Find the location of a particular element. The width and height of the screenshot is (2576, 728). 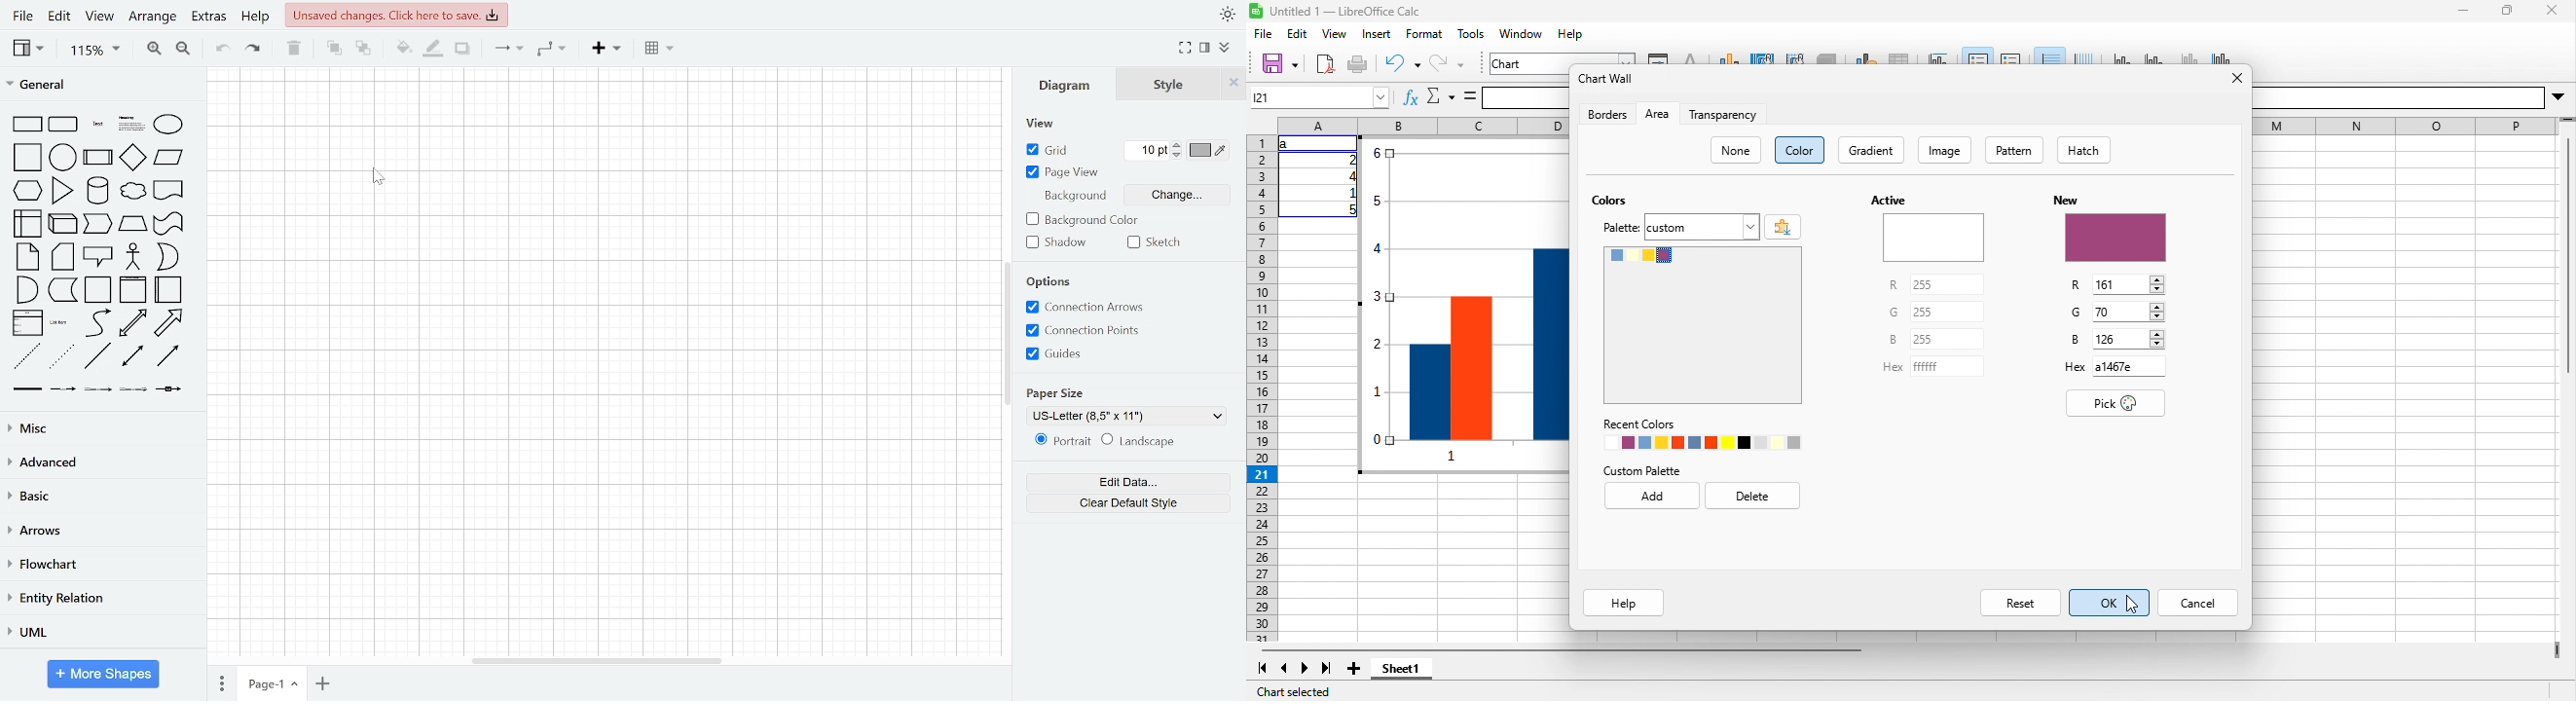

R is located at coordinates (1894, 284).